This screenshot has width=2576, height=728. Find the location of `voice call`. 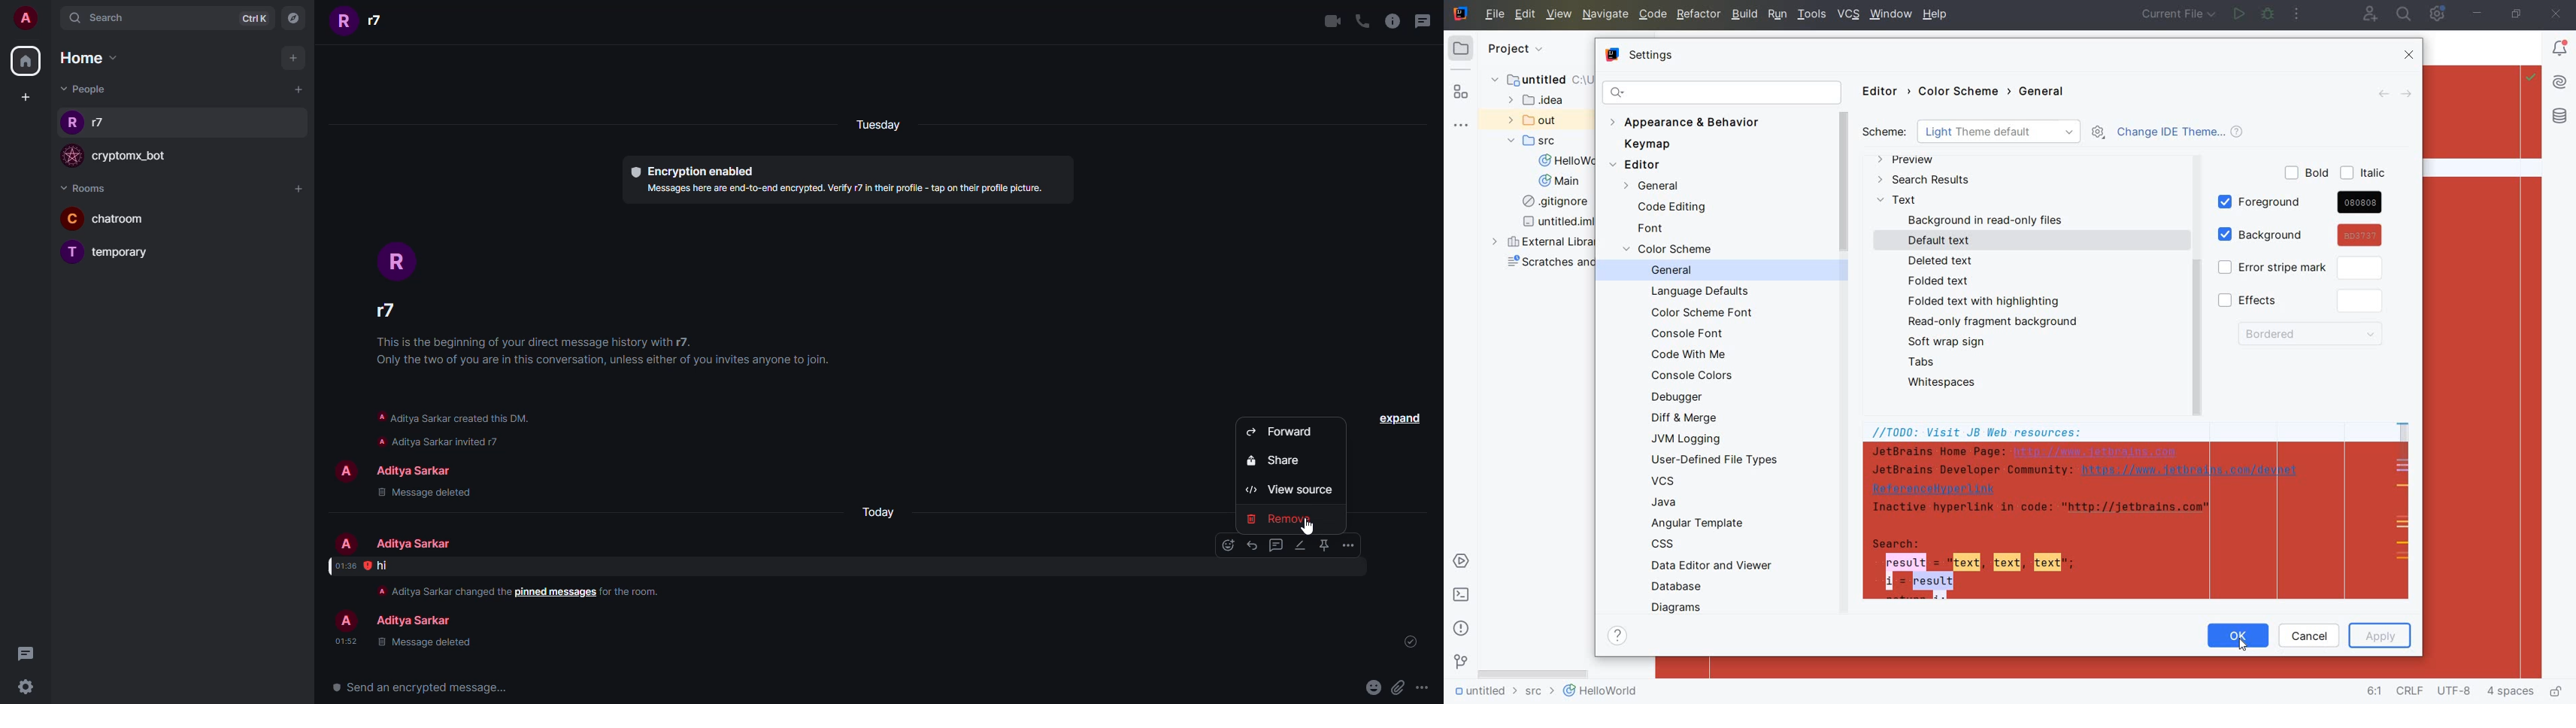

voice call is located at coordinates (1362, 20).